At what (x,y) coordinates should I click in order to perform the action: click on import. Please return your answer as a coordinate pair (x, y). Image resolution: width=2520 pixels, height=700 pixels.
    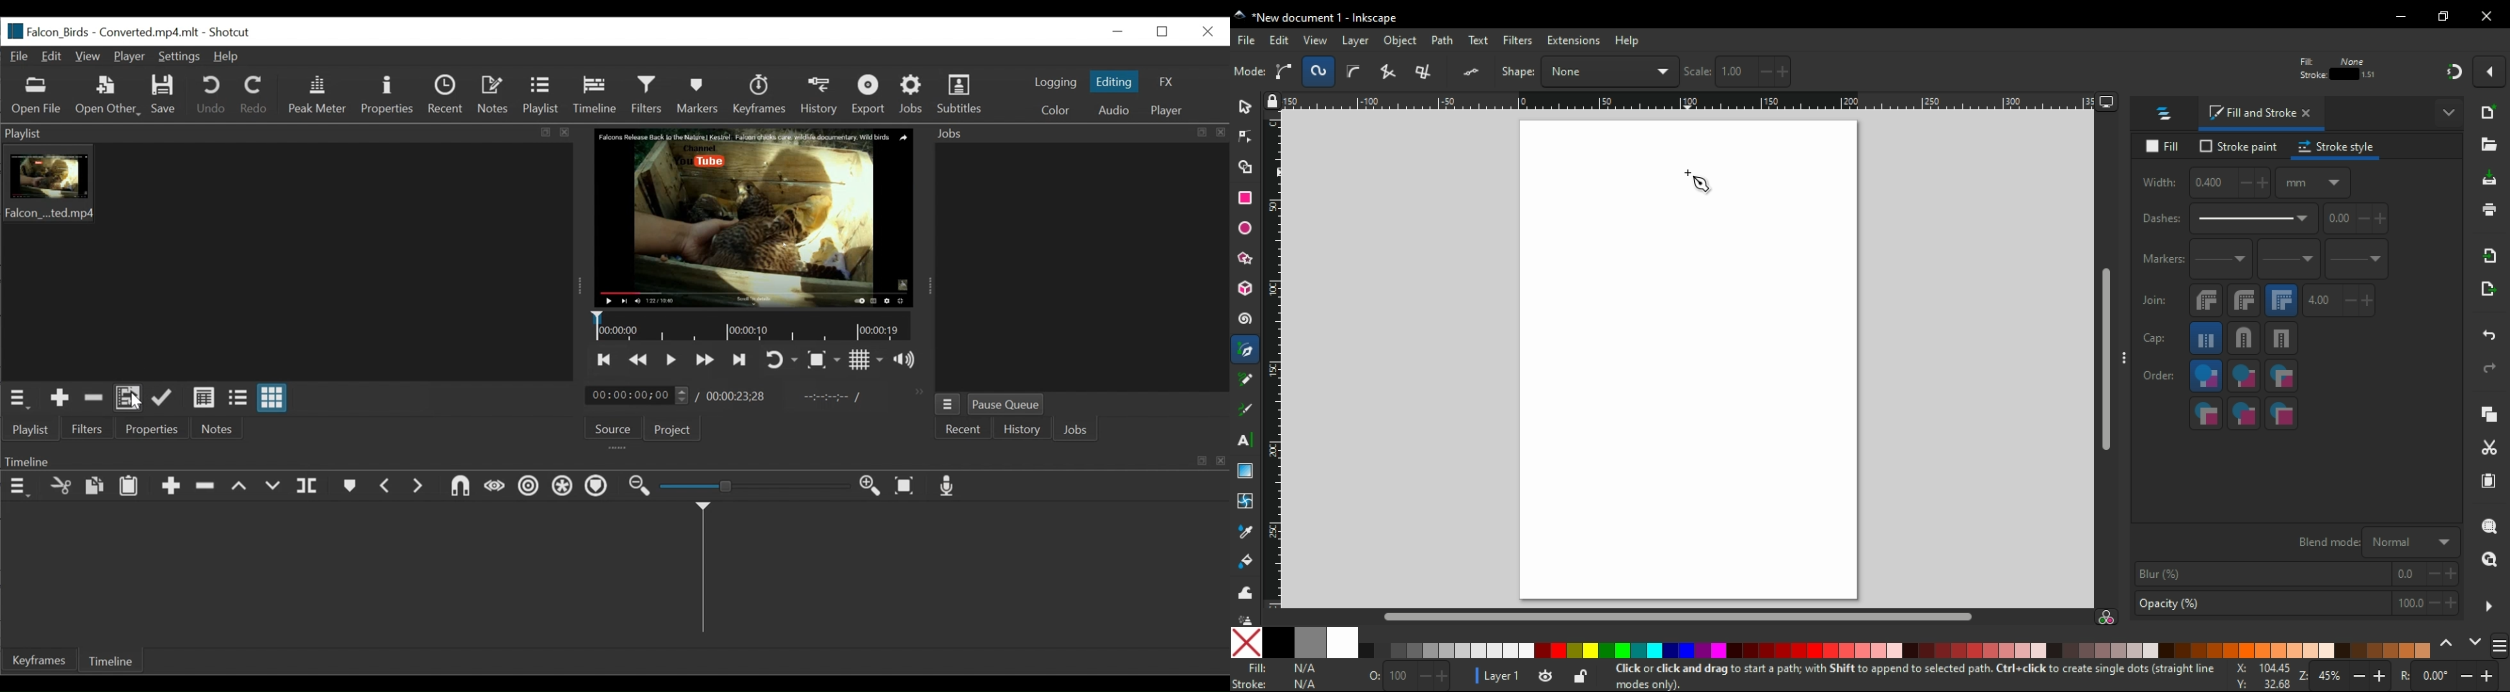
    Looking at the image, I should click on (2491, 255).